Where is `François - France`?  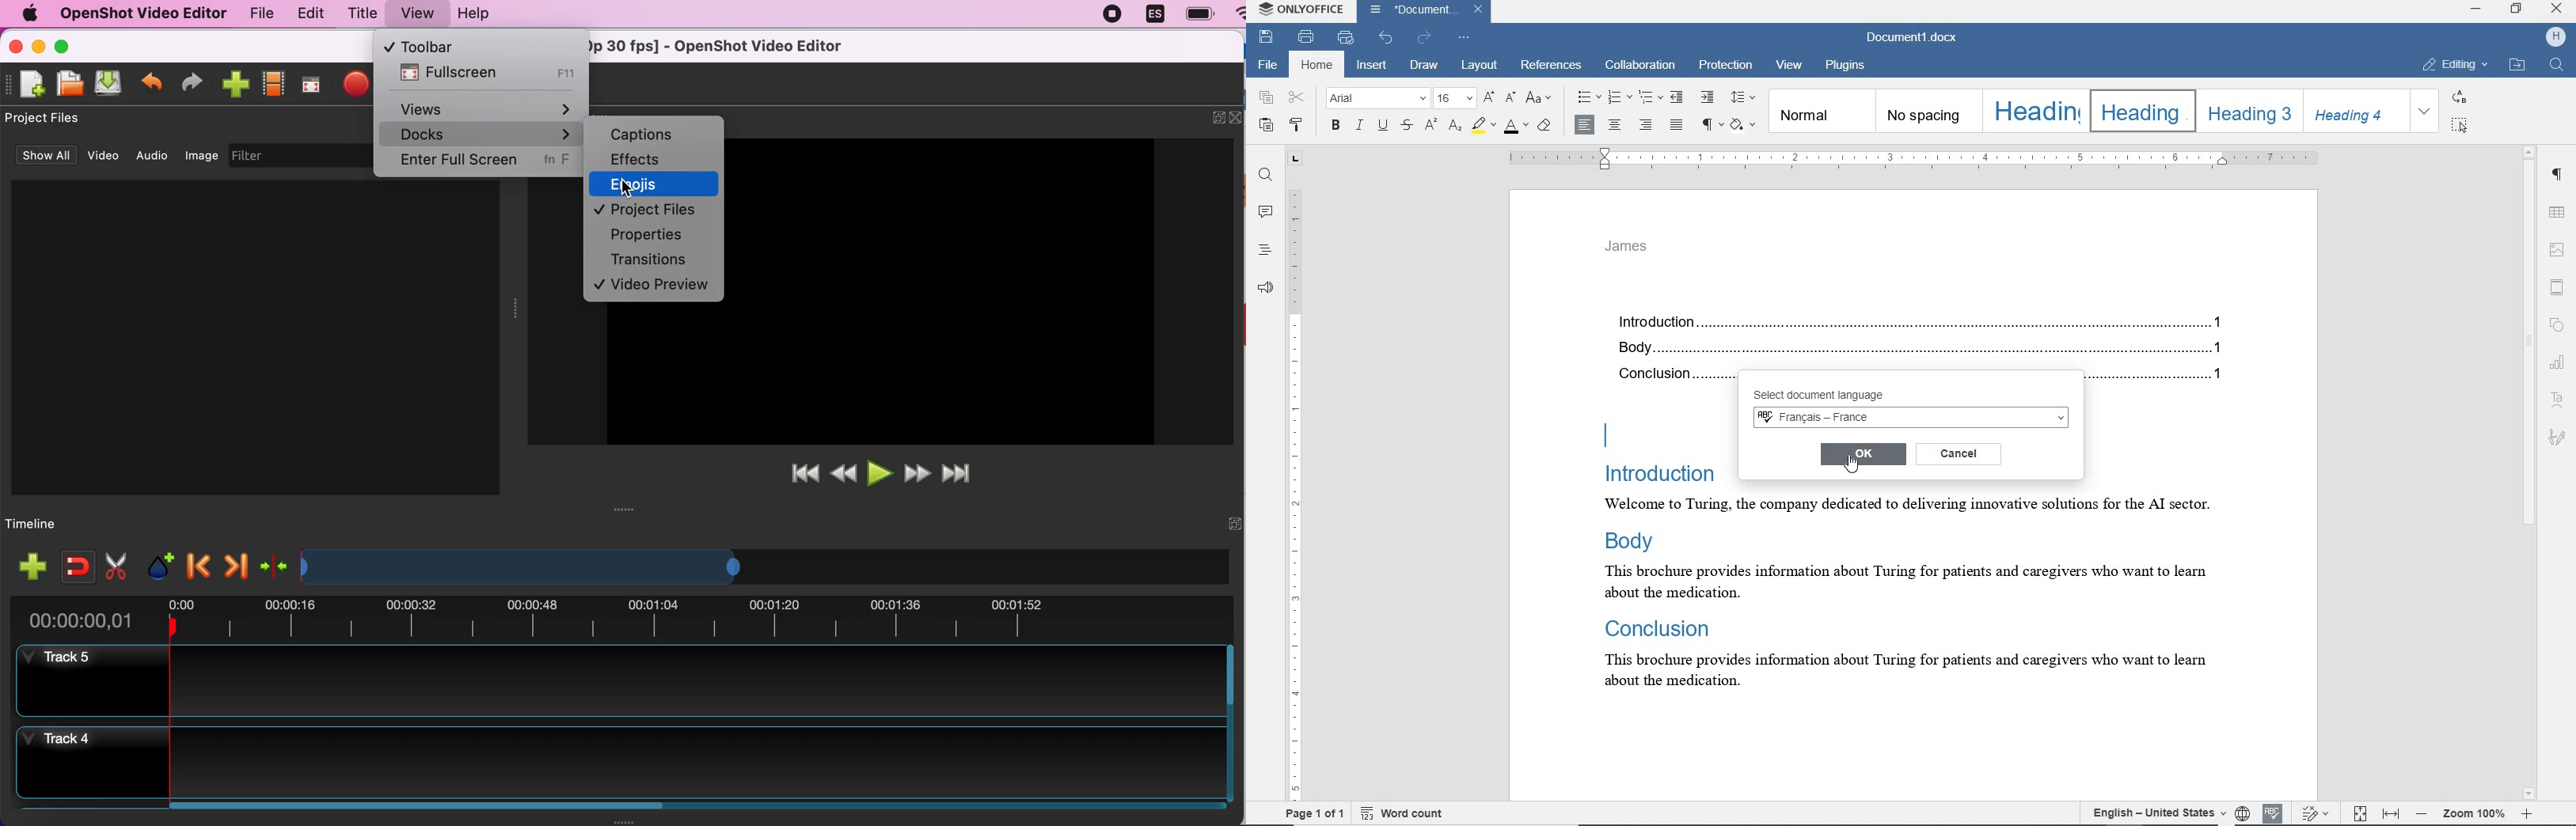
François - France is located at coordinates (1911, 419).